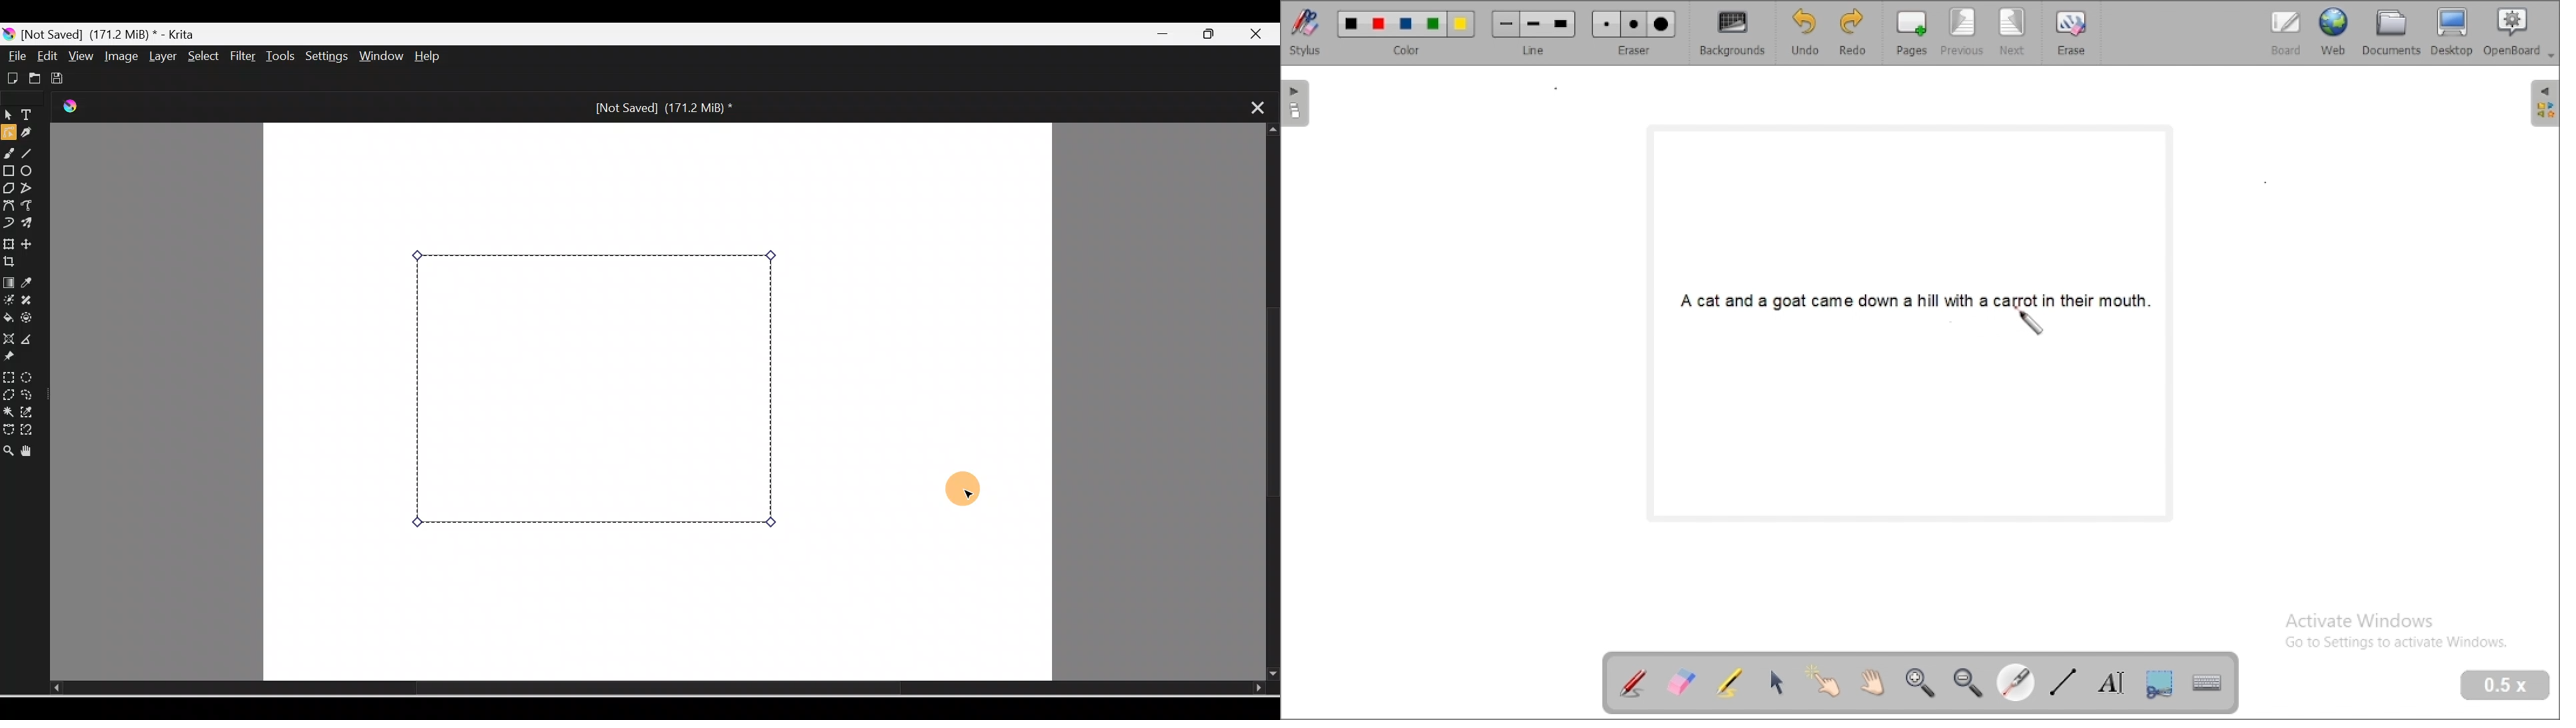  What do you see at coordinates (31, 207) in the screenshot?
I see `Freehand path tool` at bounding box center [31, 207].